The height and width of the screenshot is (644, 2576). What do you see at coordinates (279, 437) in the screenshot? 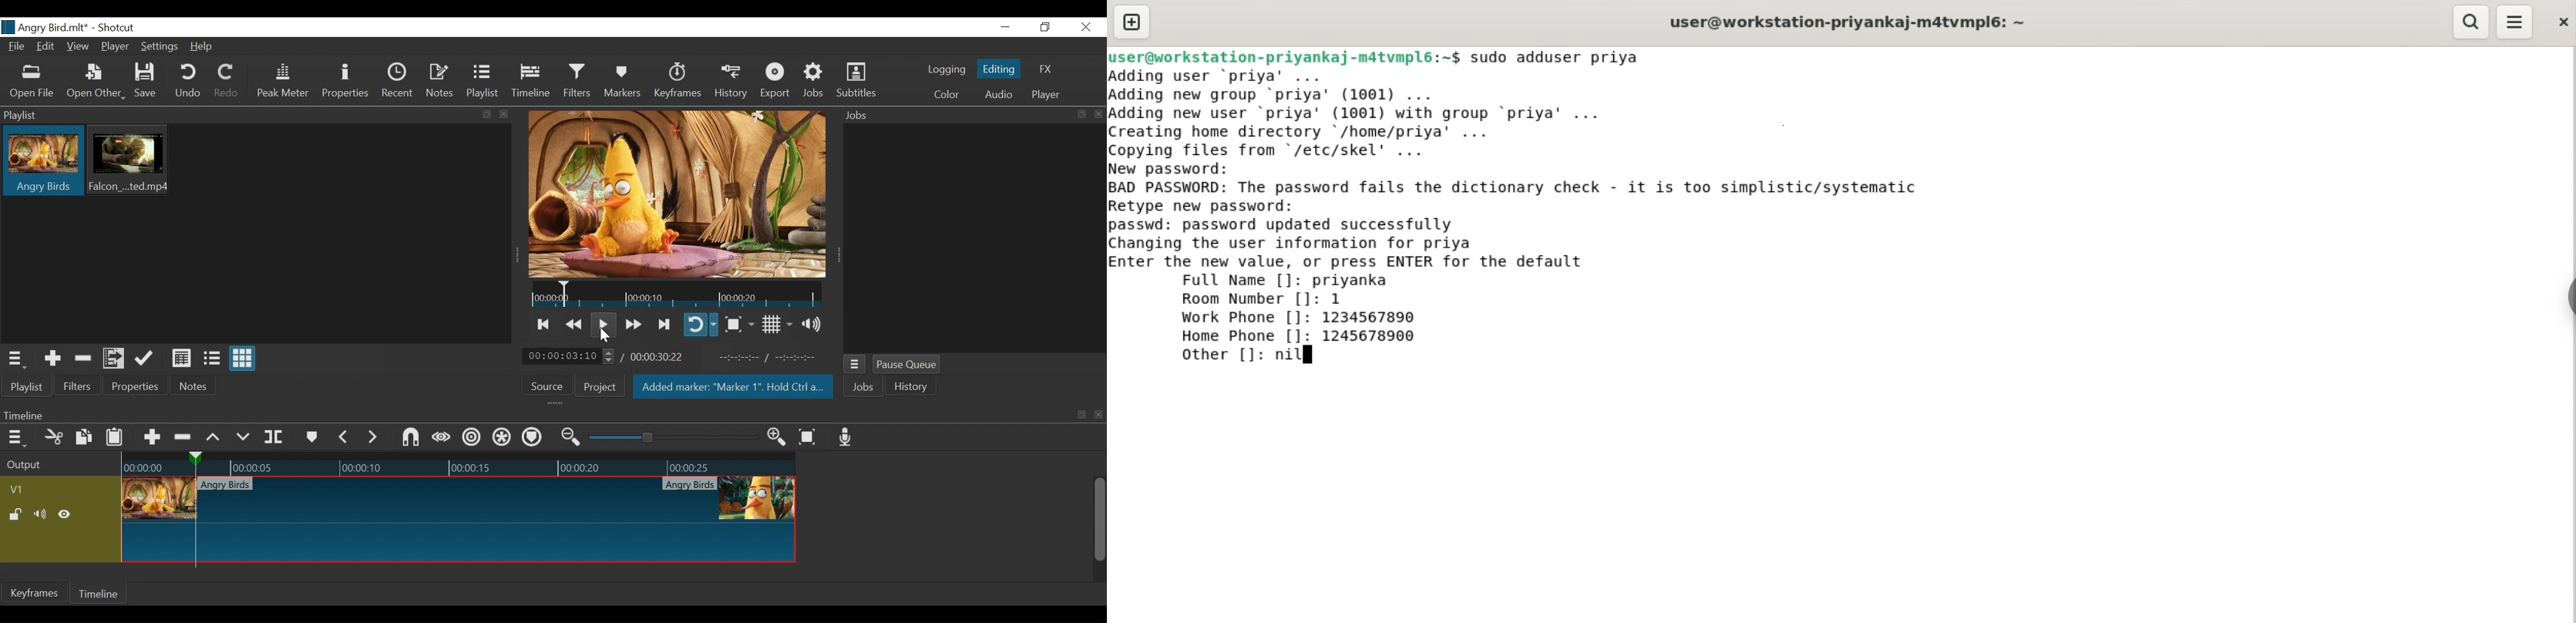
I see `Split at playhead` at bounding box center [279, 437].